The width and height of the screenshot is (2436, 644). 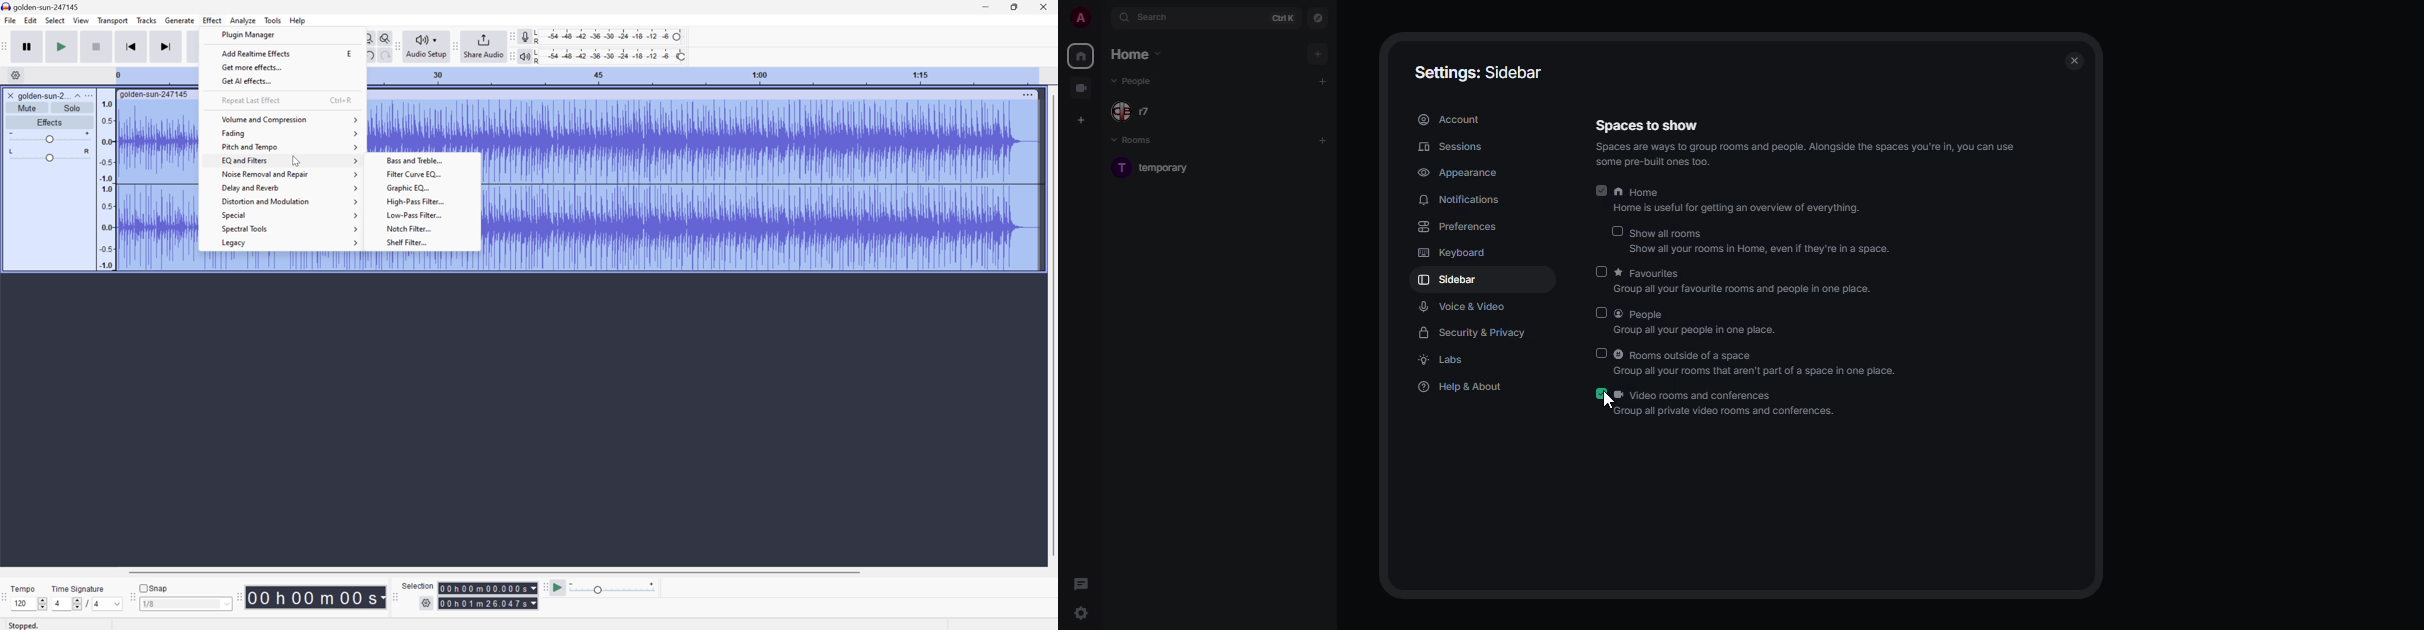 I want to click on people, so click(x=1697, y=315).